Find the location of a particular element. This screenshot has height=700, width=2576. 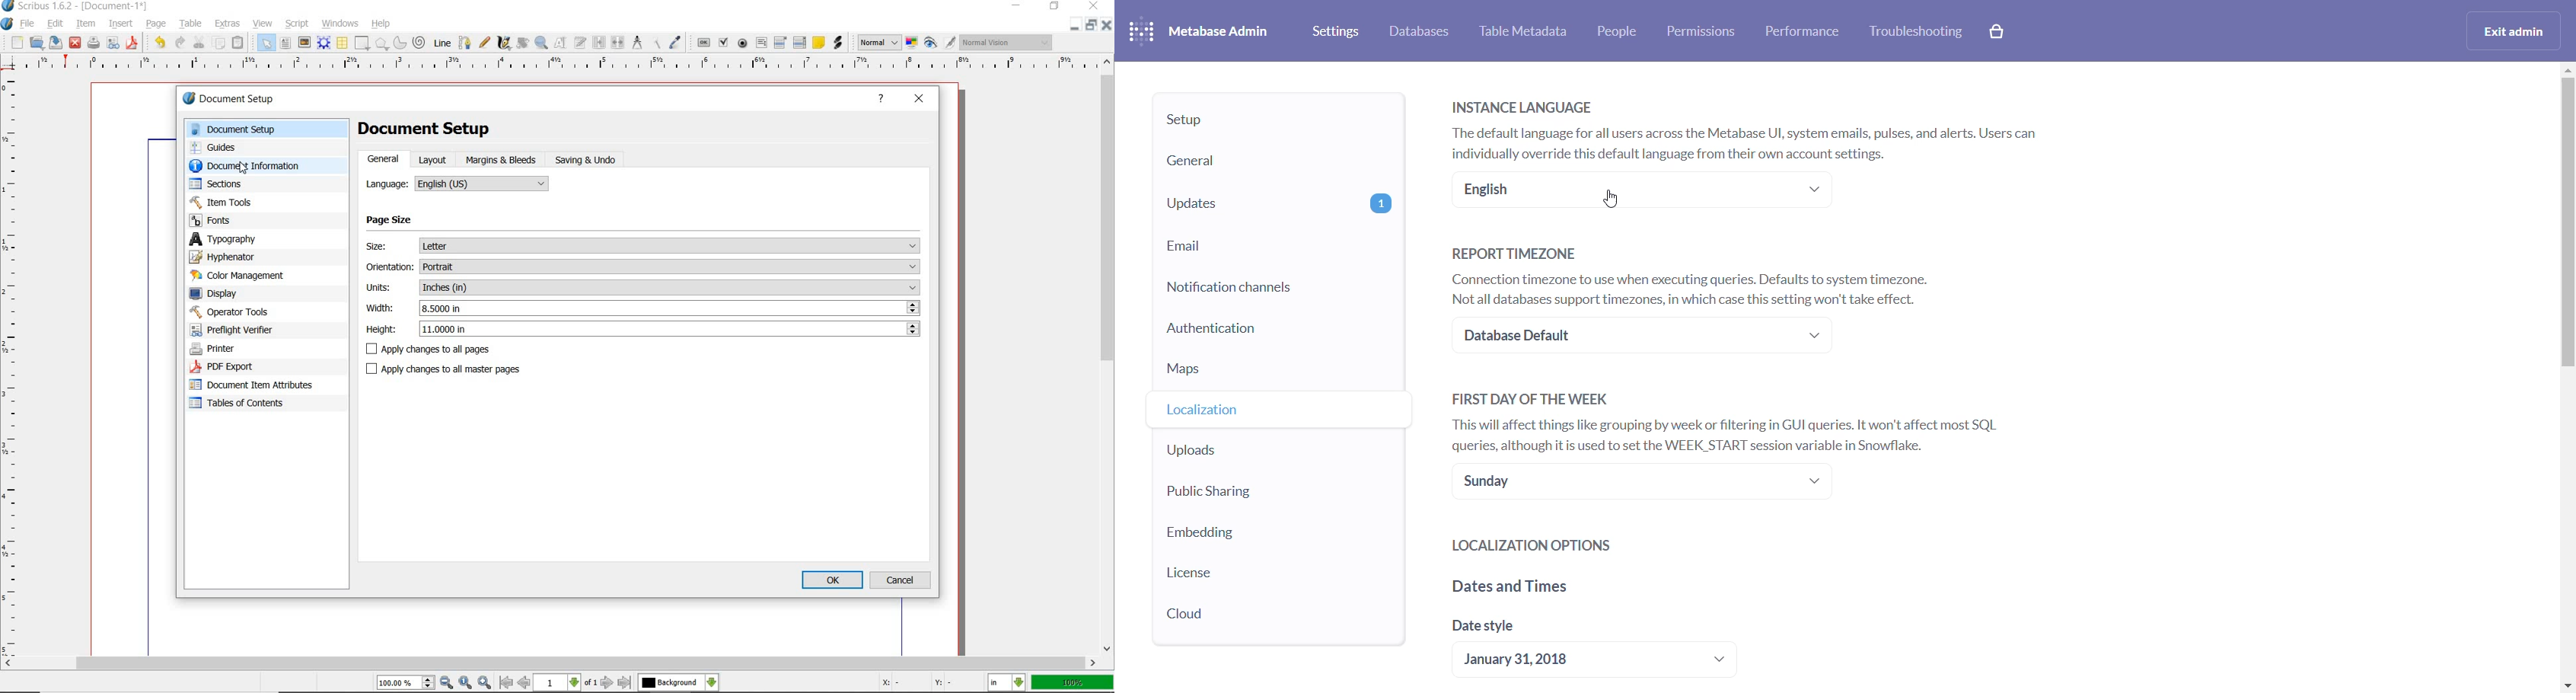

open is located at coordinates (37, 42).